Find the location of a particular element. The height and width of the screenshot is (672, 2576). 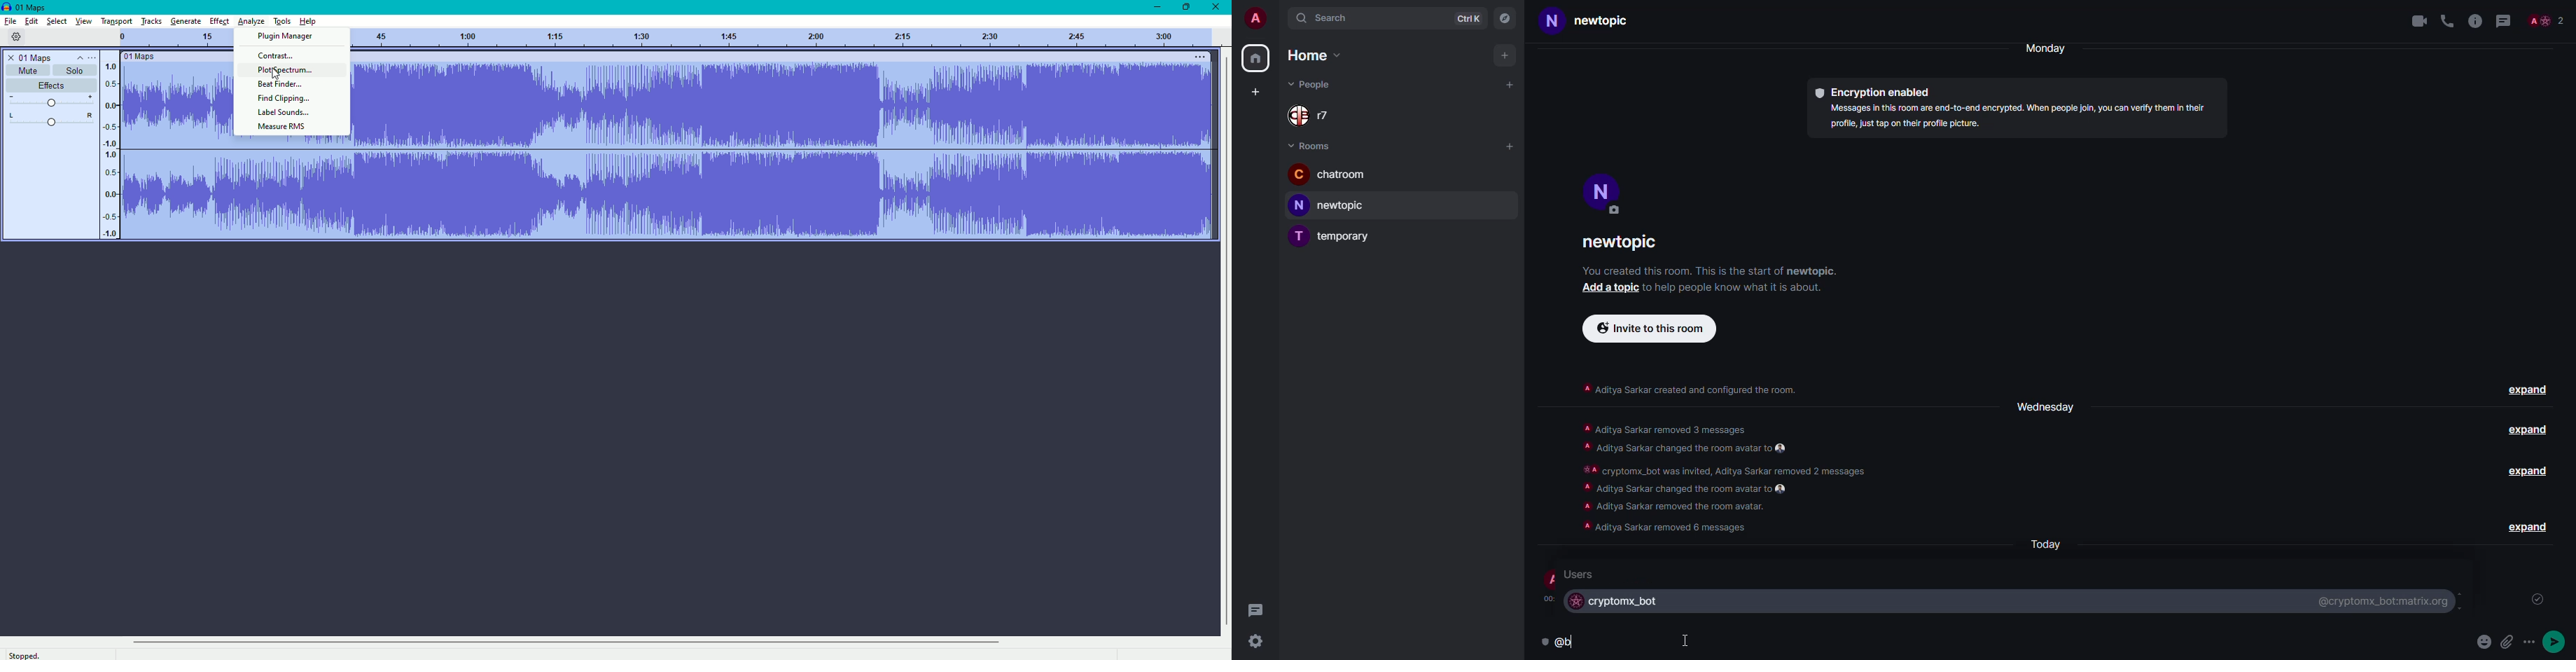

rooms is located at coordinates (1314, 145).